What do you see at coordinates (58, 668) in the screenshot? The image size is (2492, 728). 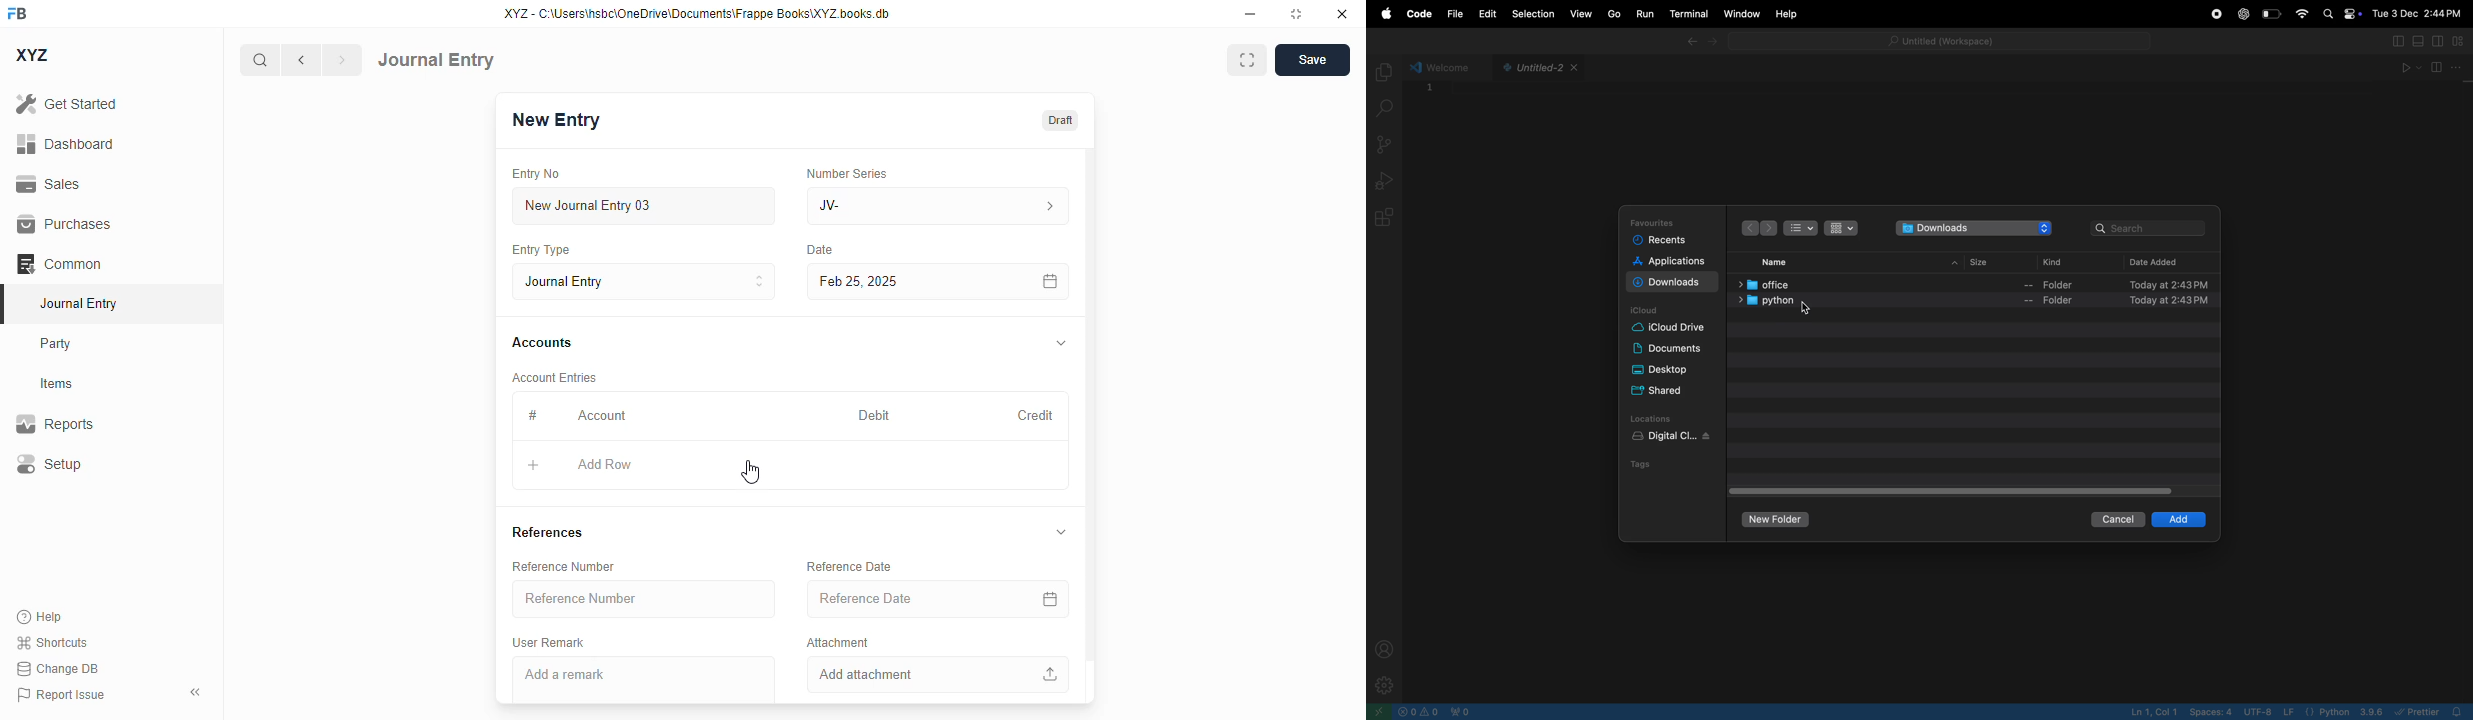 I see `change DB` at bounding box center [58, 668].